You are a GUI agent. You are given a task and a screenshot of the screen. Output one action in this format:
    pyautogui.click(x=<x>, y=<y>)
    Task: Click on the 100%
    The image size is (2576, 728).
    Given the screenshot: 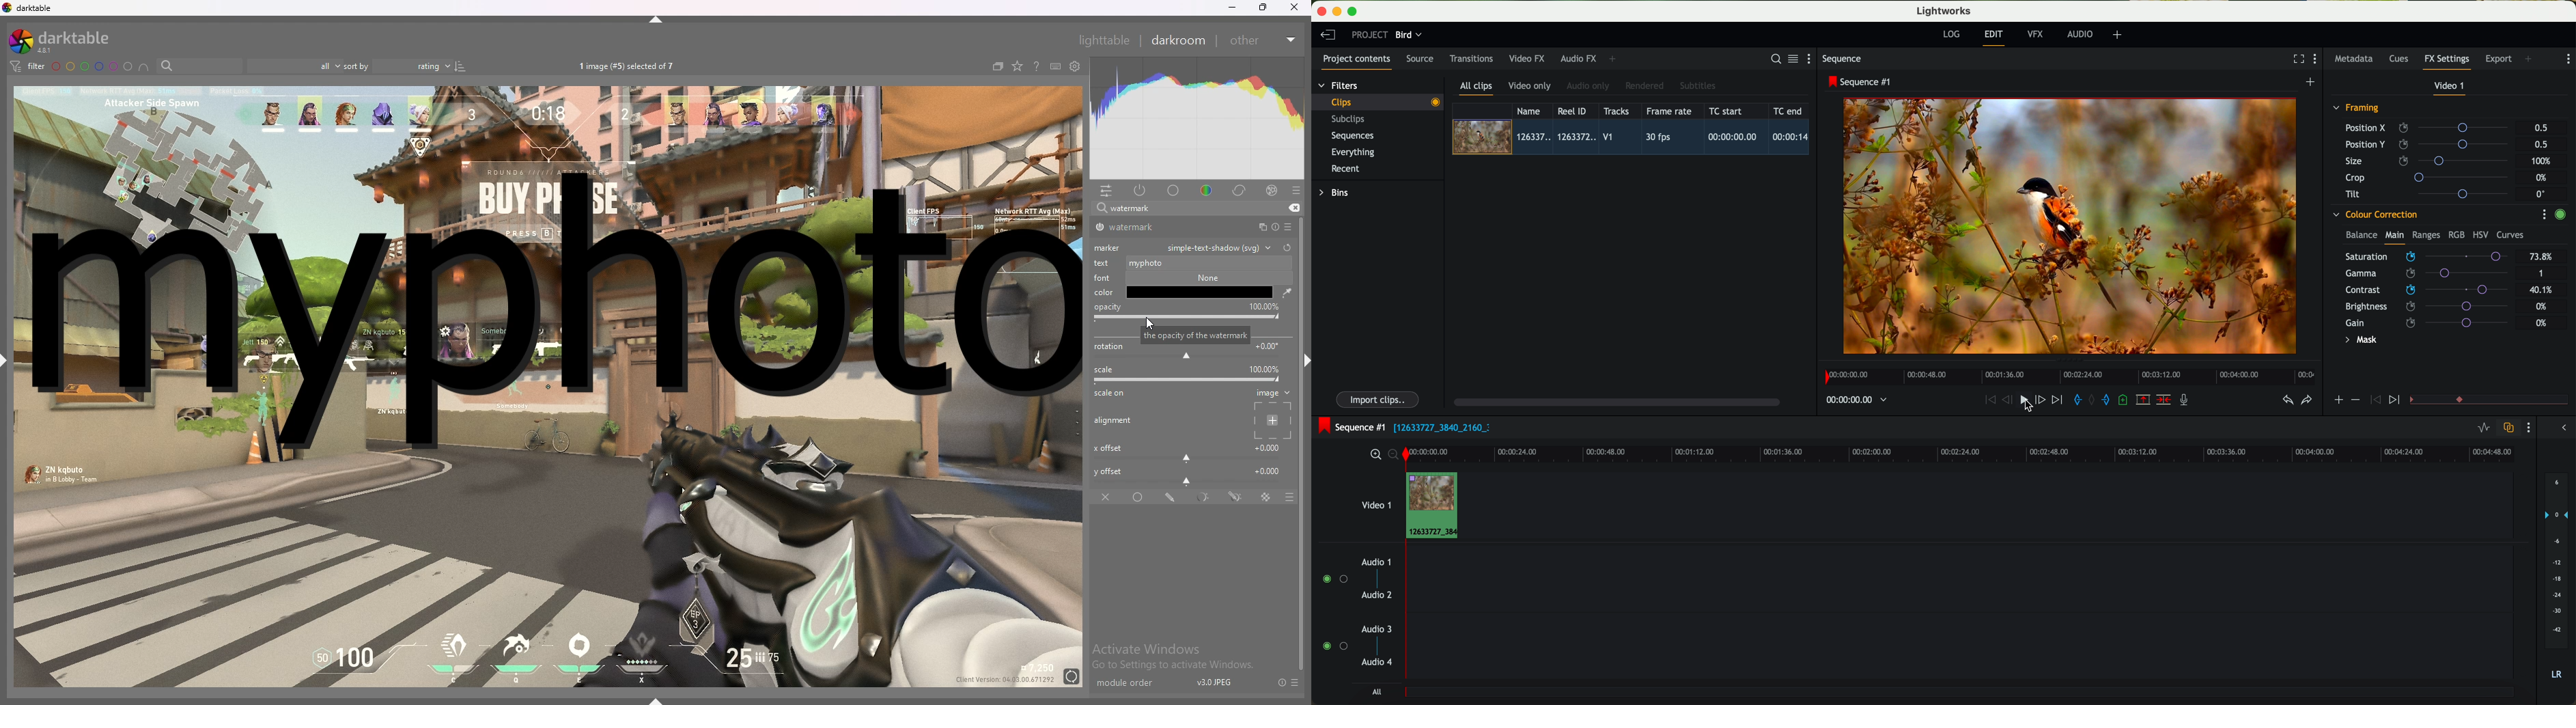 What is the action you would take?
    pyautogui.click(x=2544, y=161)
    